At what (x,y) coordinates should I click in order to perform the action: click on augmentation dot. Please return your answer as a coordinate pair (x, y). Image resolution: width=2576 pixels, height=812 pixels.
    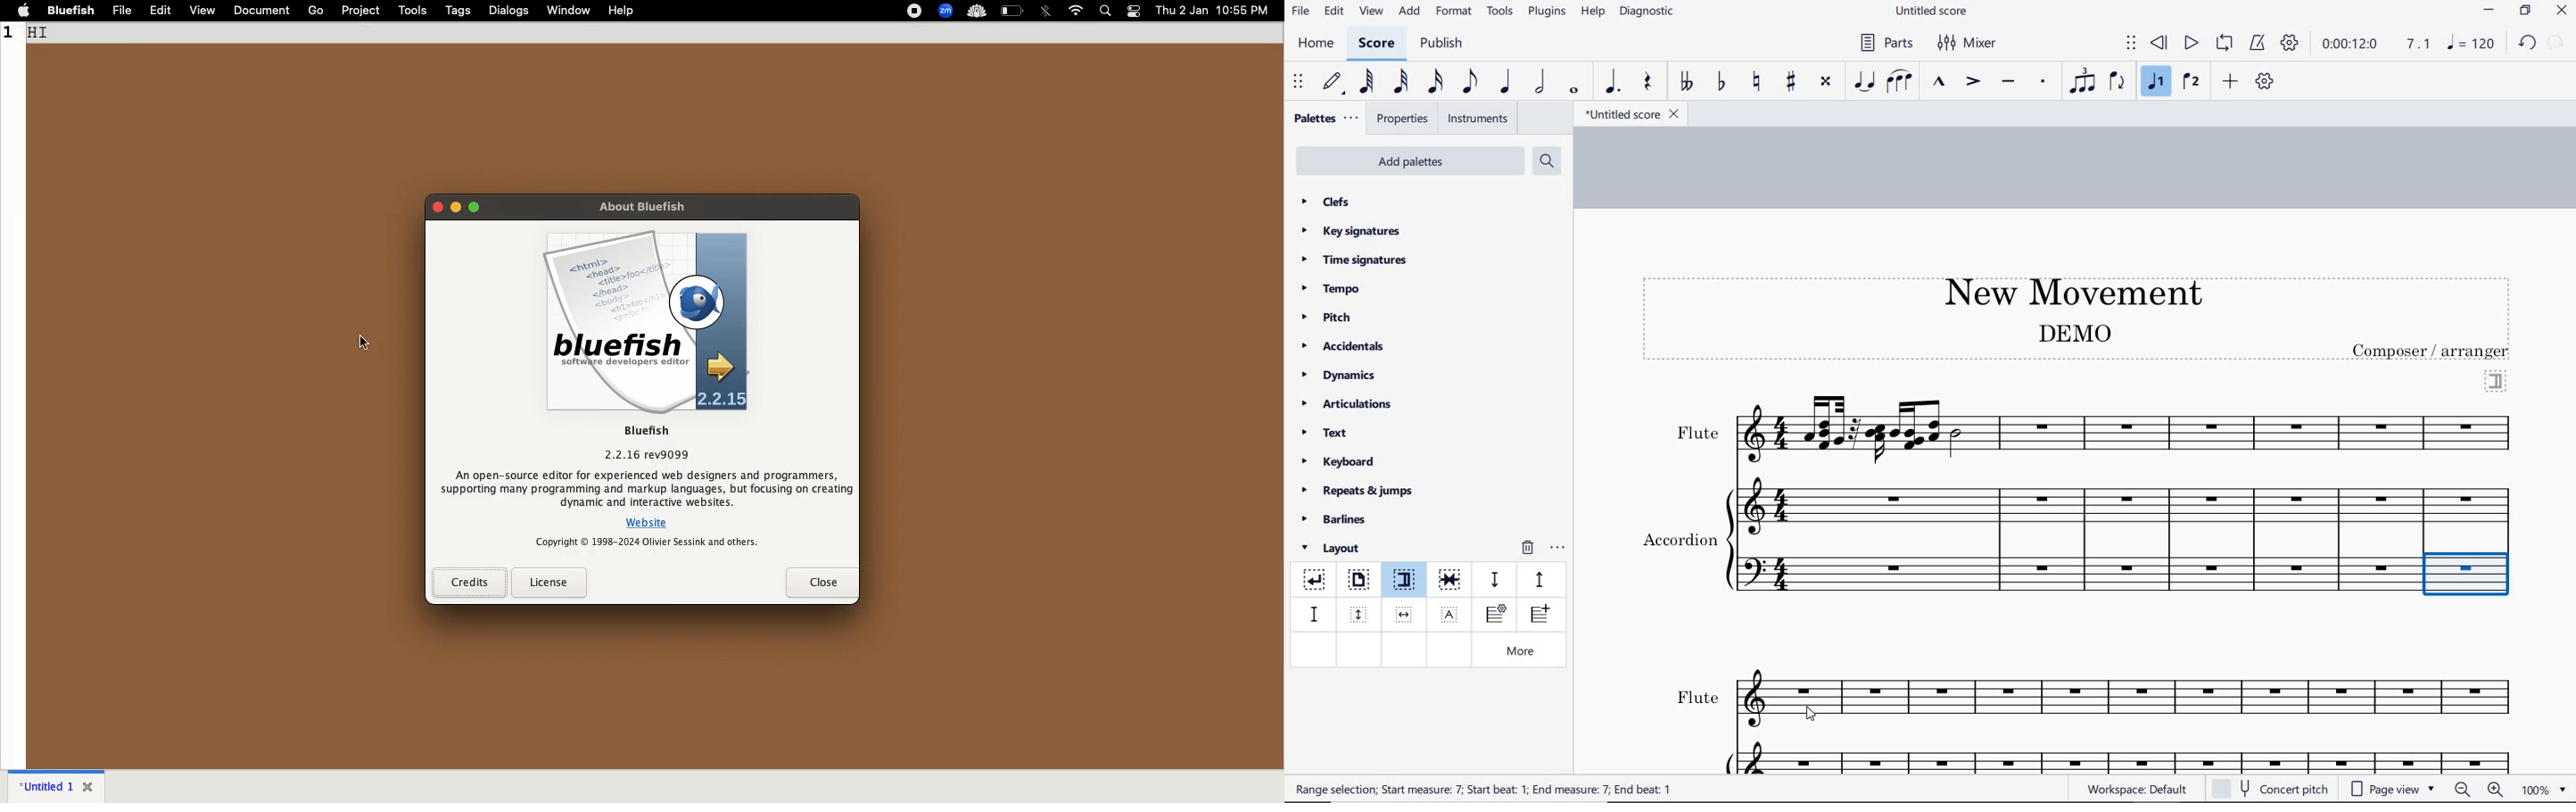
    Looking at the image, I should click on (1610, 82).